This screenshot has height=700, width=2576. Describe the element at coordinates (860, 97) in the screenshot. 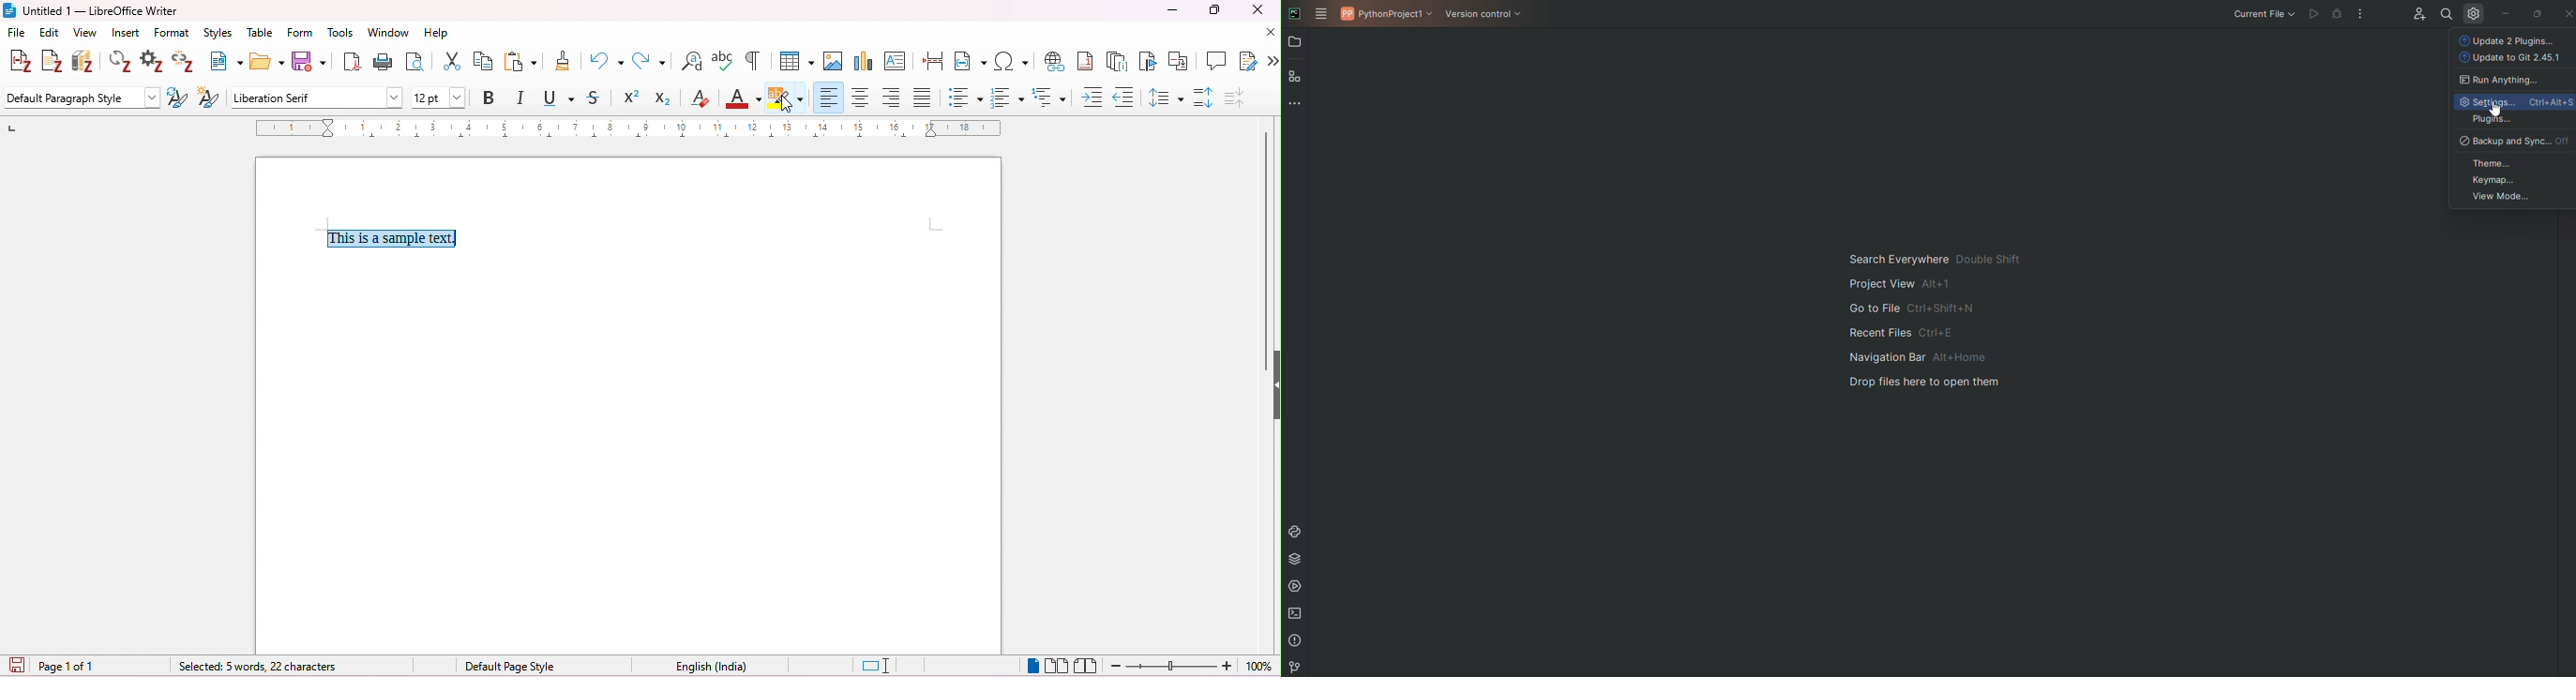

I see `align center` at that location.